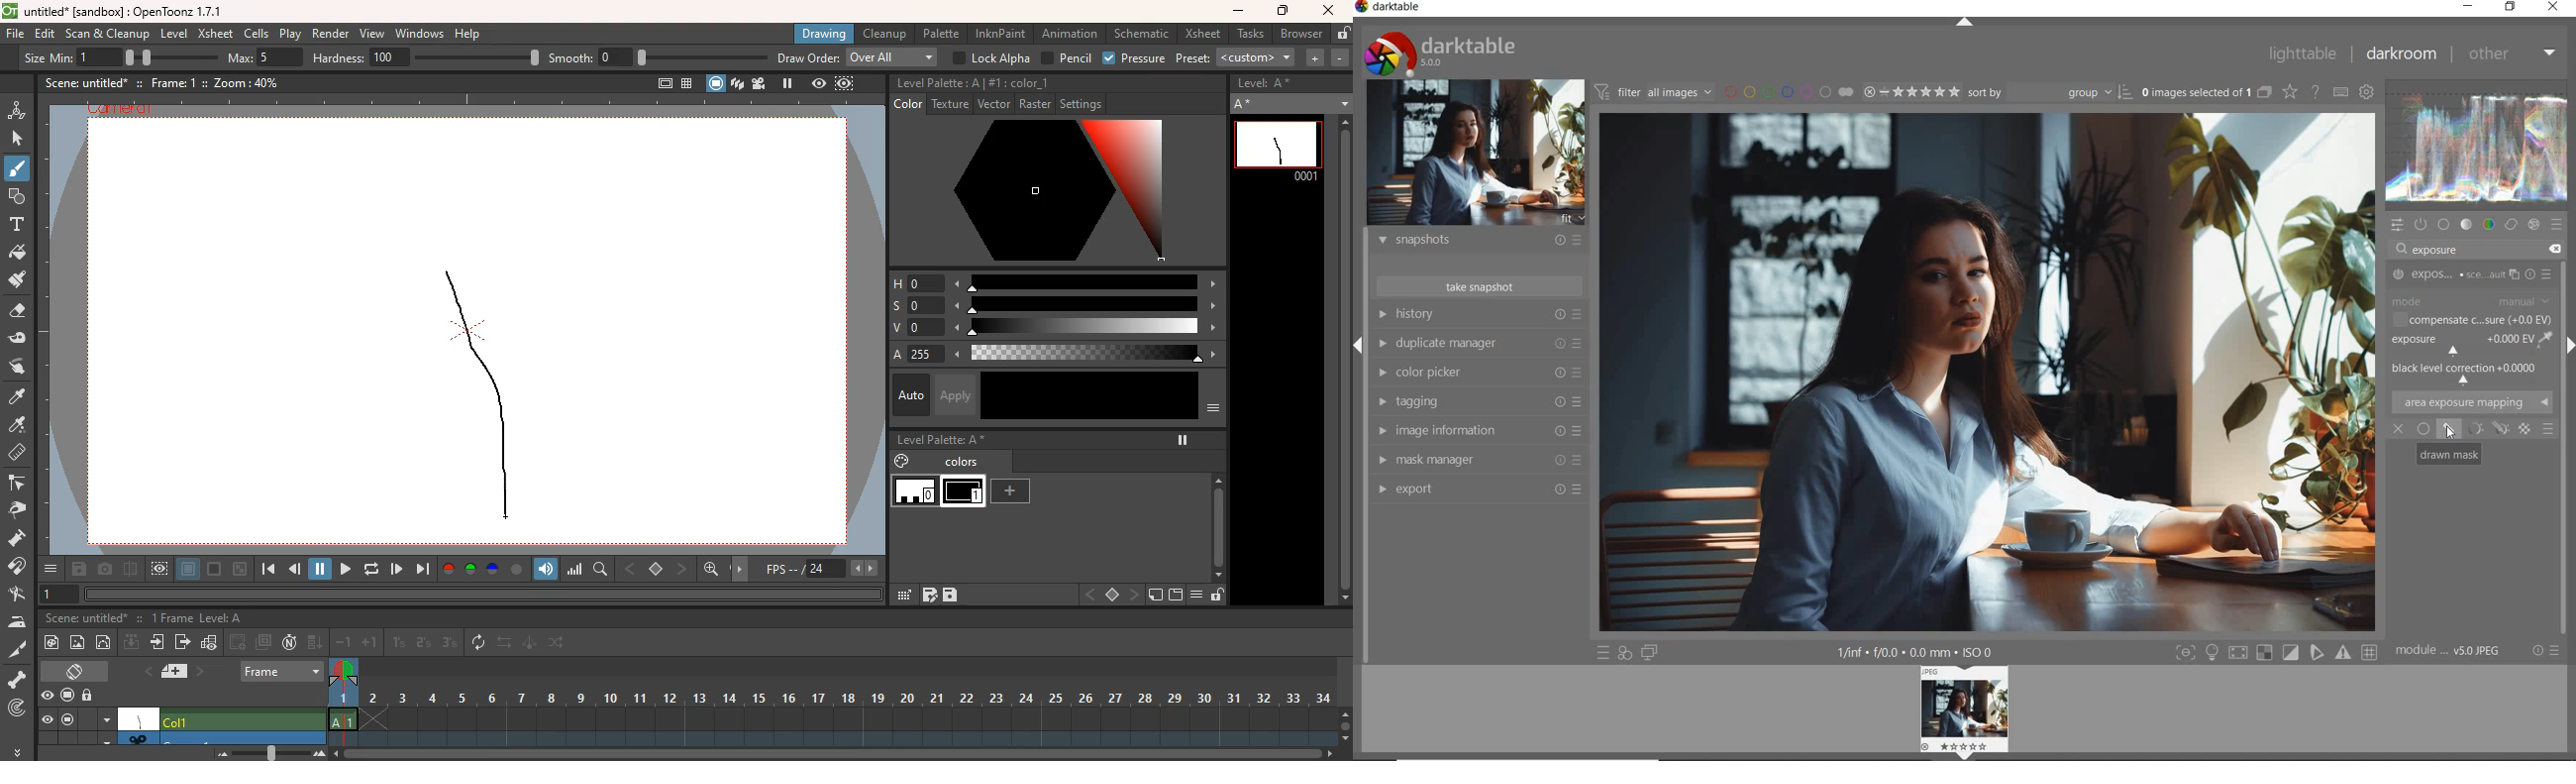  What do you see at coordinates (575, 570) in the screenshot?
I see `scale` at bounding box center [575, 570].